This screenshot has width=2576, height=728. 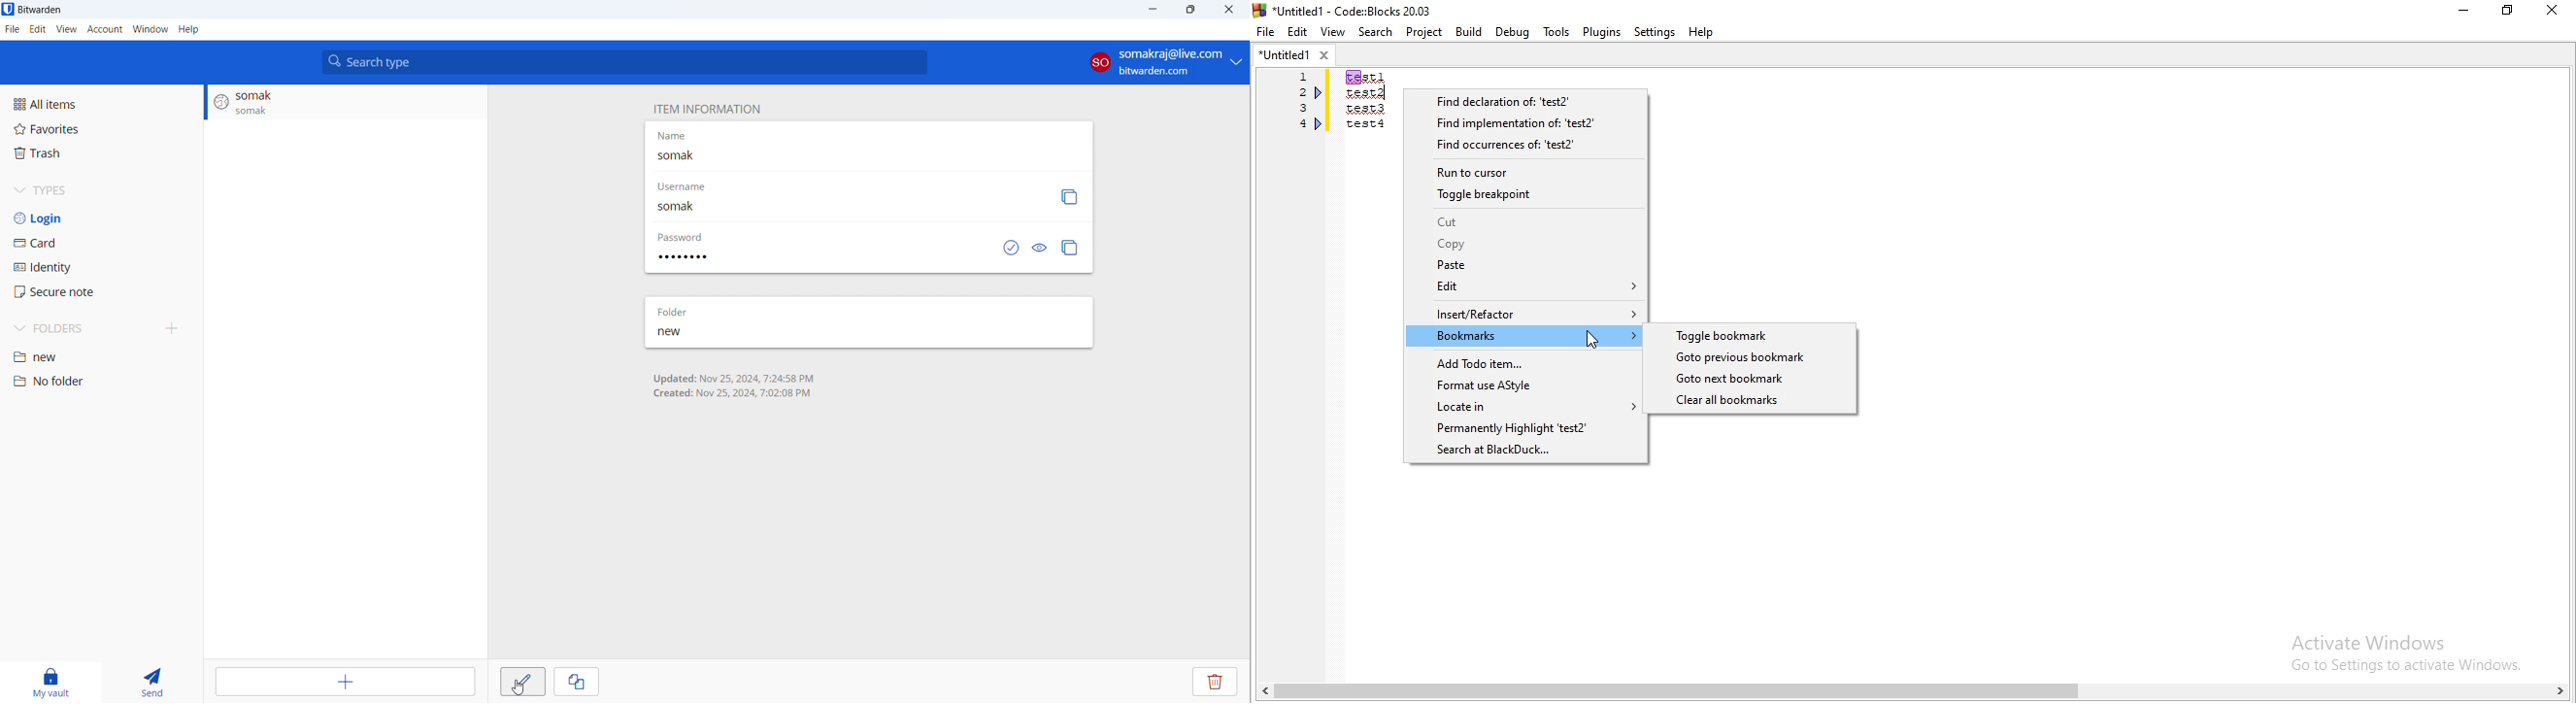 I want to click on card, so click(x=102, y=242).